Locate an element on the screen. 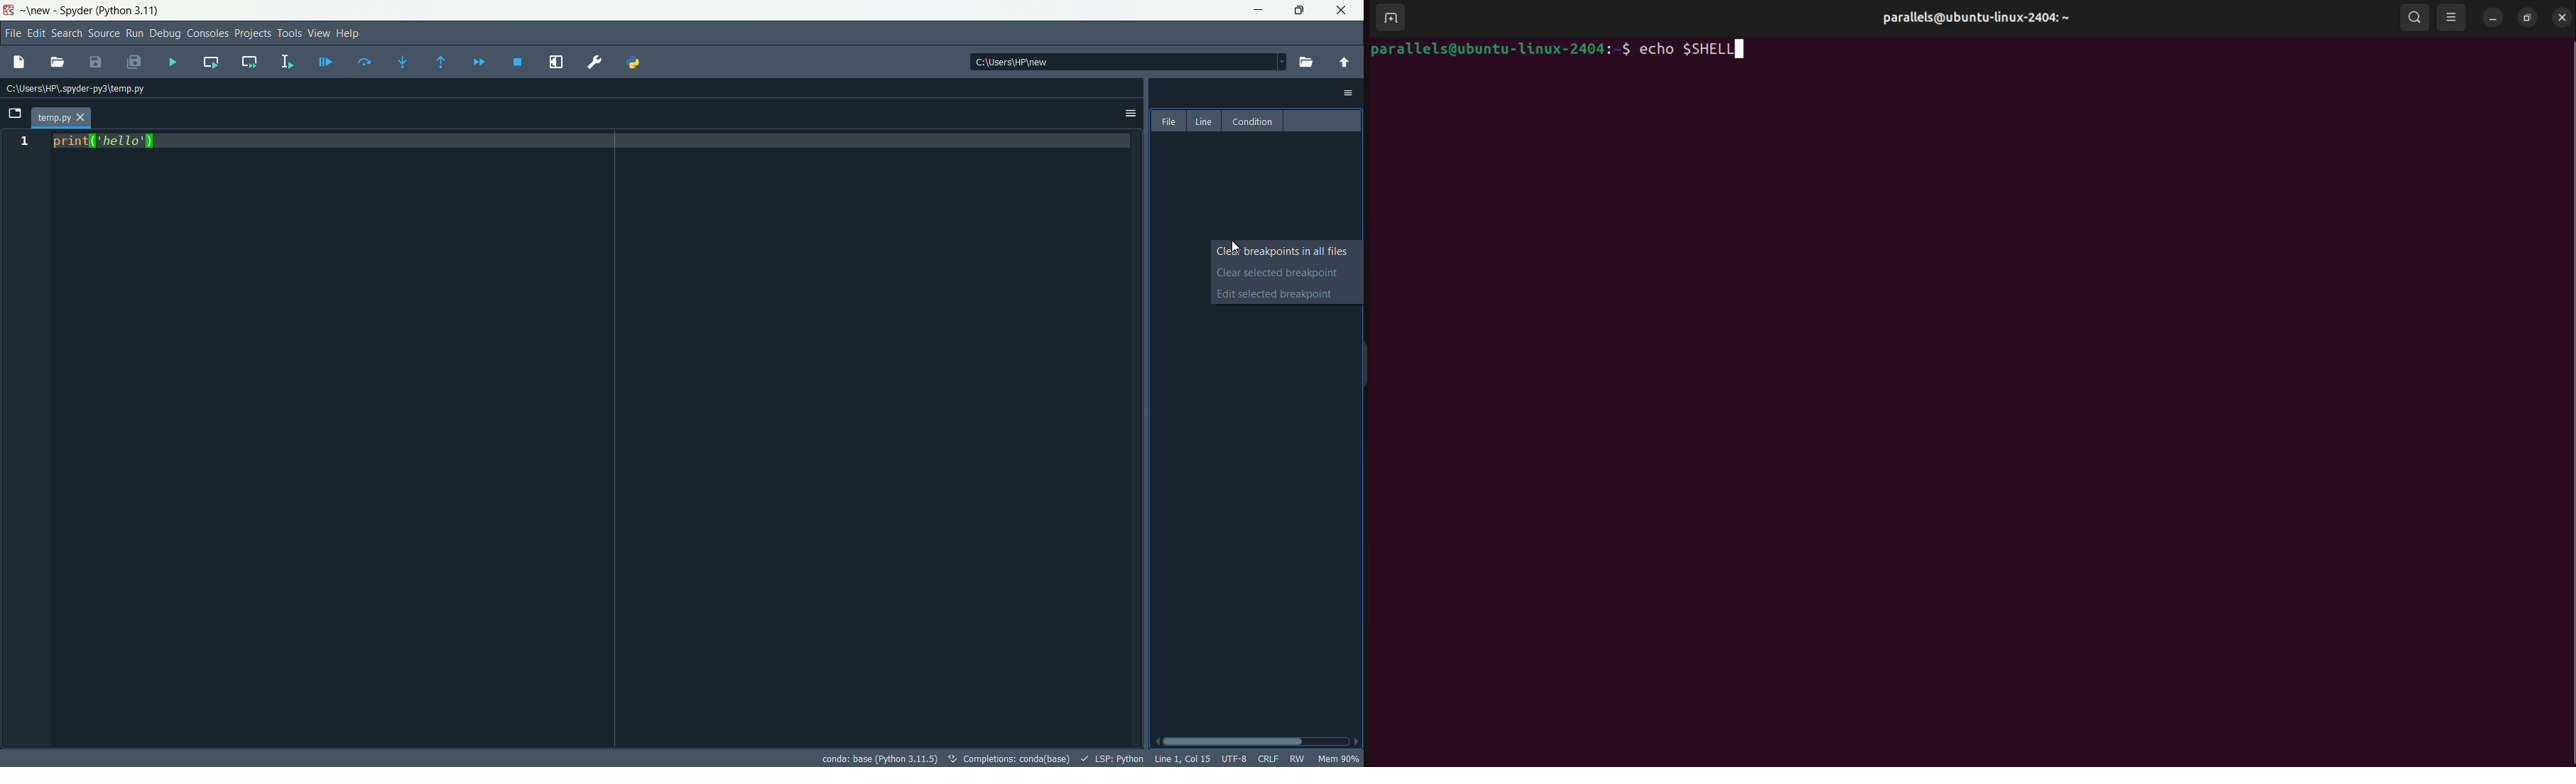  browse directory is located at coordinates (1308, 62).